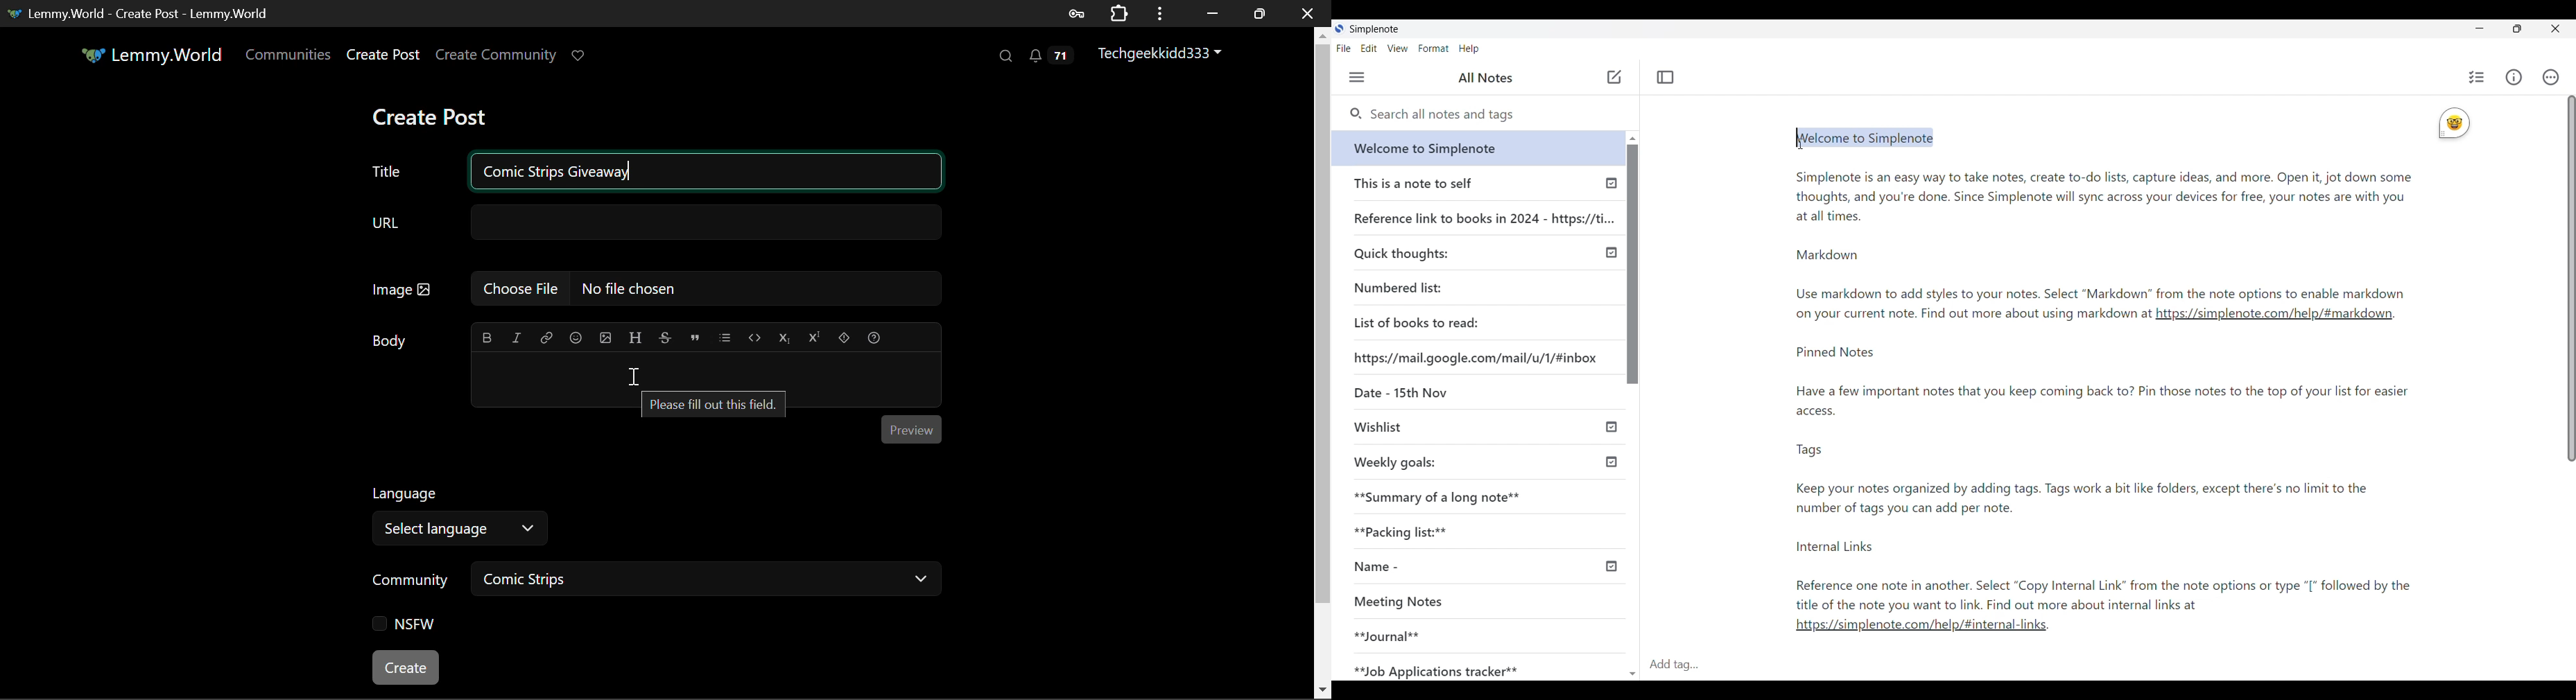 The width and height of the screenshot is (2576, 700). Describe the element at coordinates (1048, 55) in the screenshot. I see `Notifications` at that location.